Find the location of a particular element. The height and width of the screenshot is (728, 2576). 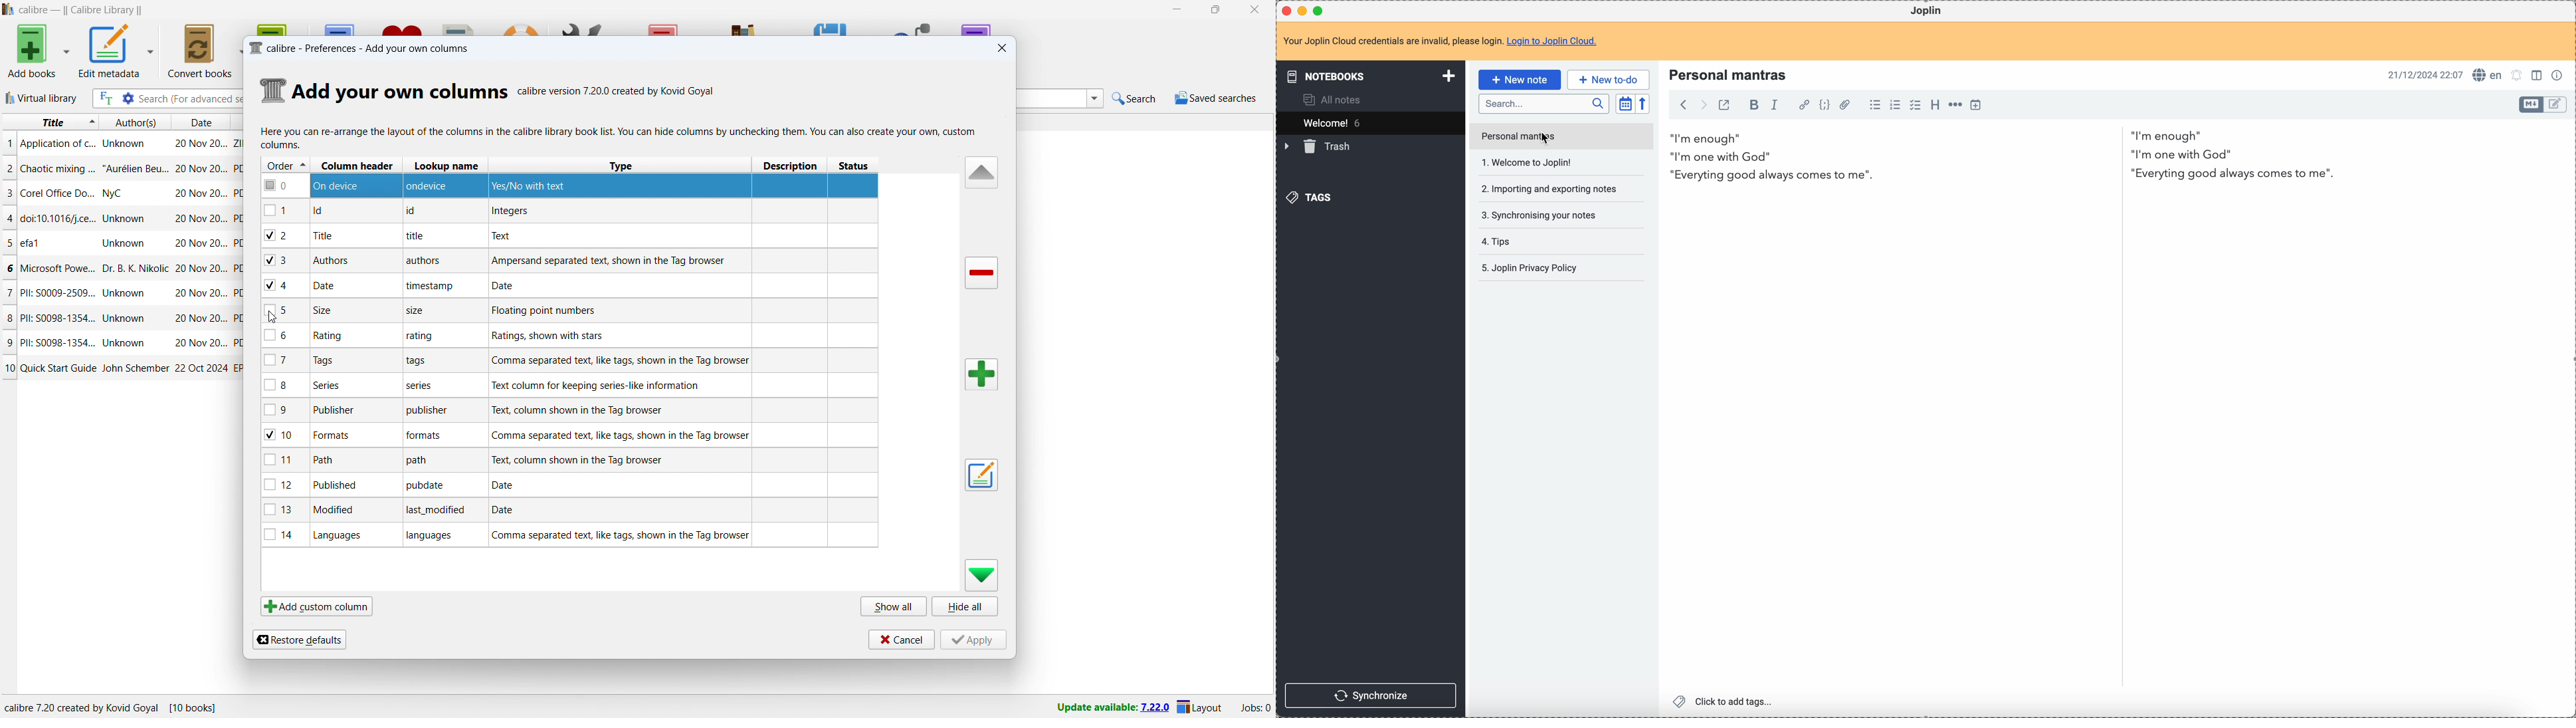

i am enough"  i'm one with God" Everything good always come to me " is located at coordinates (2003, 159).